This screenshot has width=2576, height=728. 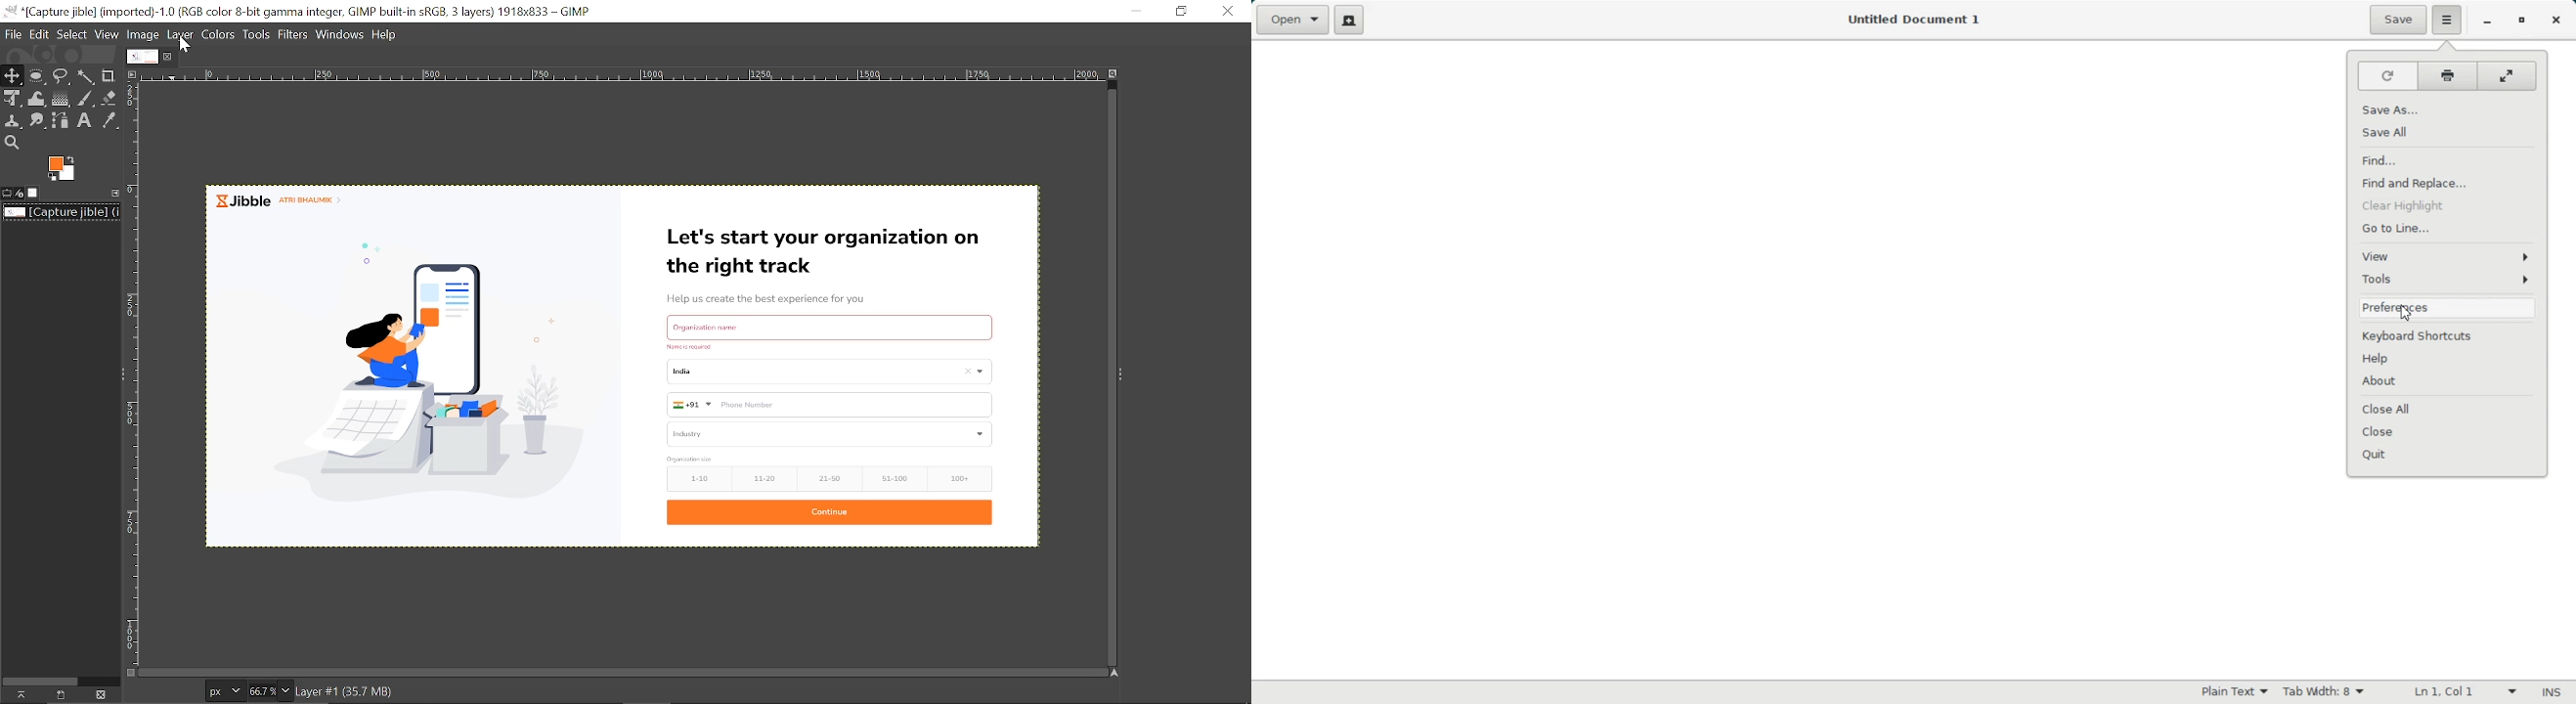 What do you see at coordinates (20, 194) in the screenshot?
I see `Device status` at bounding box center [20, 194].